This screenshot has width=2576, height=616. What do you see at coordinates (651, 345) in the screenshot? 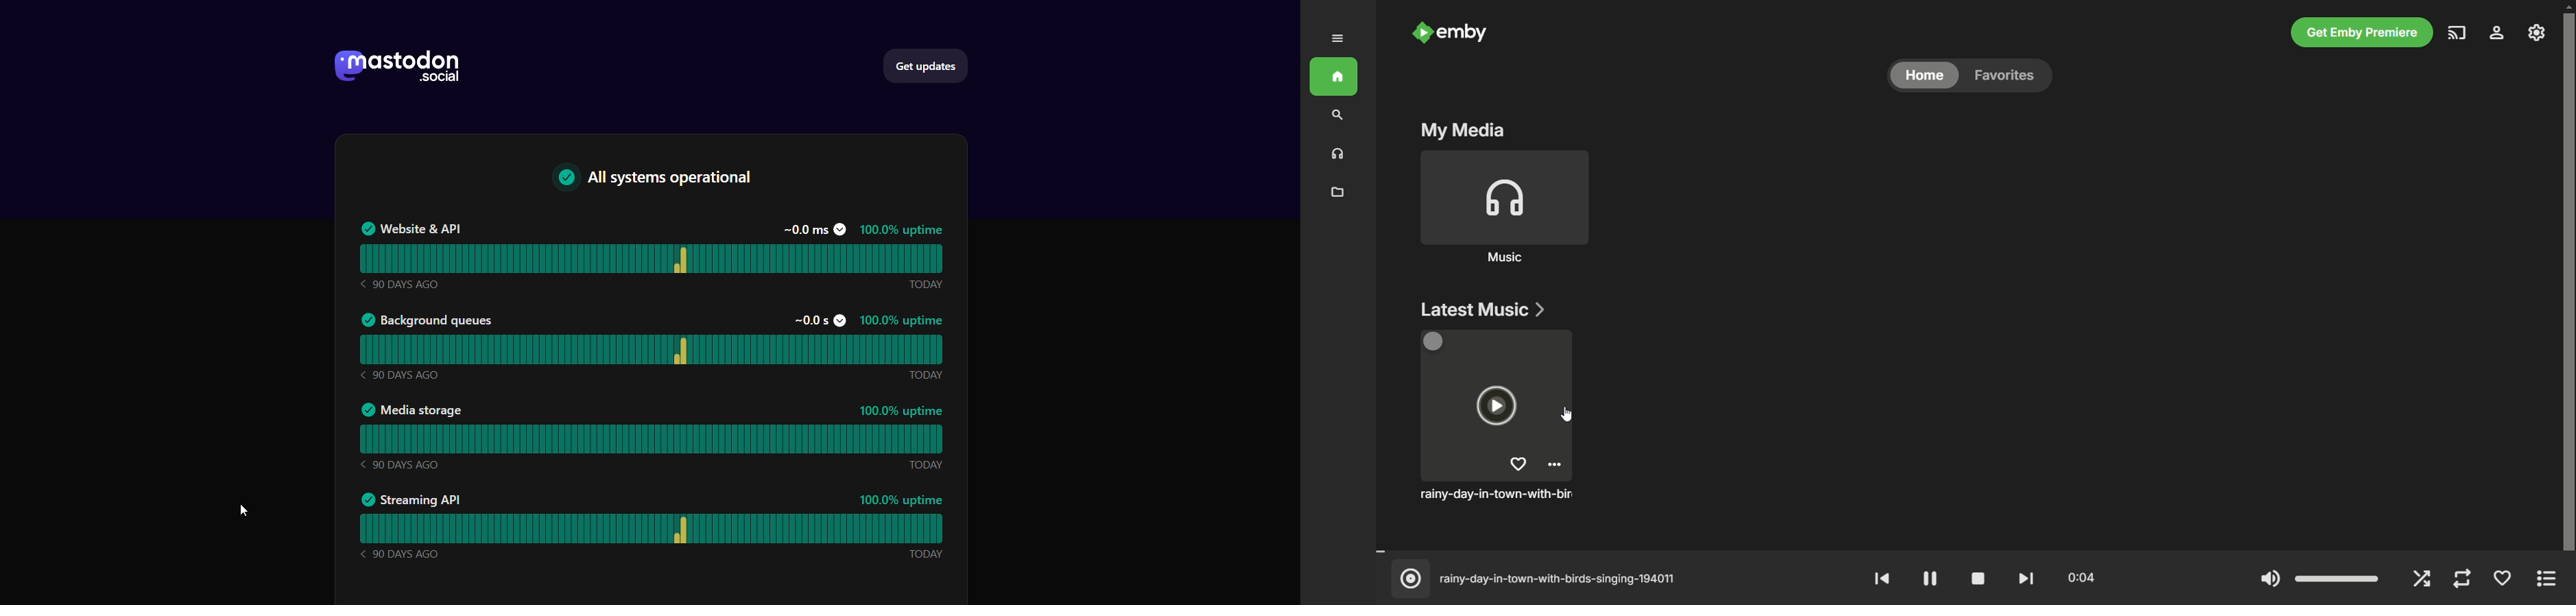
I see `background status` at bounding box center [651, 345].